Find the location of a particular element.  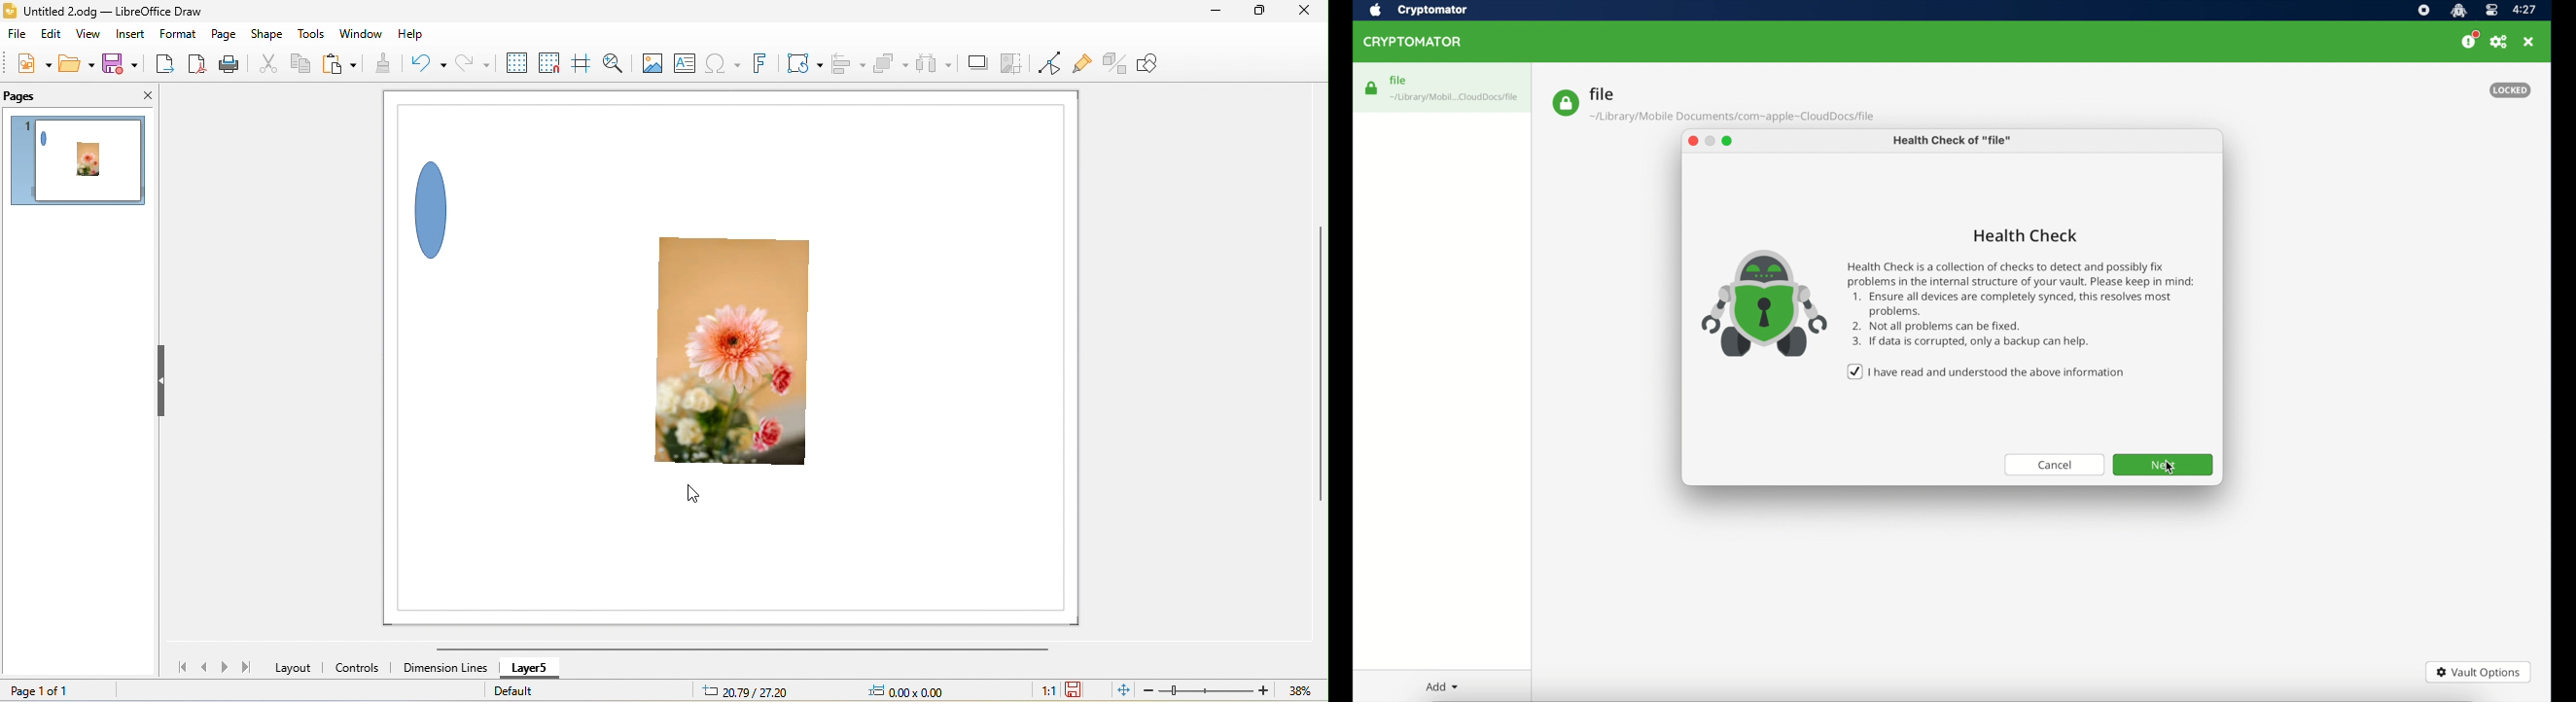

image is located at coordinates (639, 63).